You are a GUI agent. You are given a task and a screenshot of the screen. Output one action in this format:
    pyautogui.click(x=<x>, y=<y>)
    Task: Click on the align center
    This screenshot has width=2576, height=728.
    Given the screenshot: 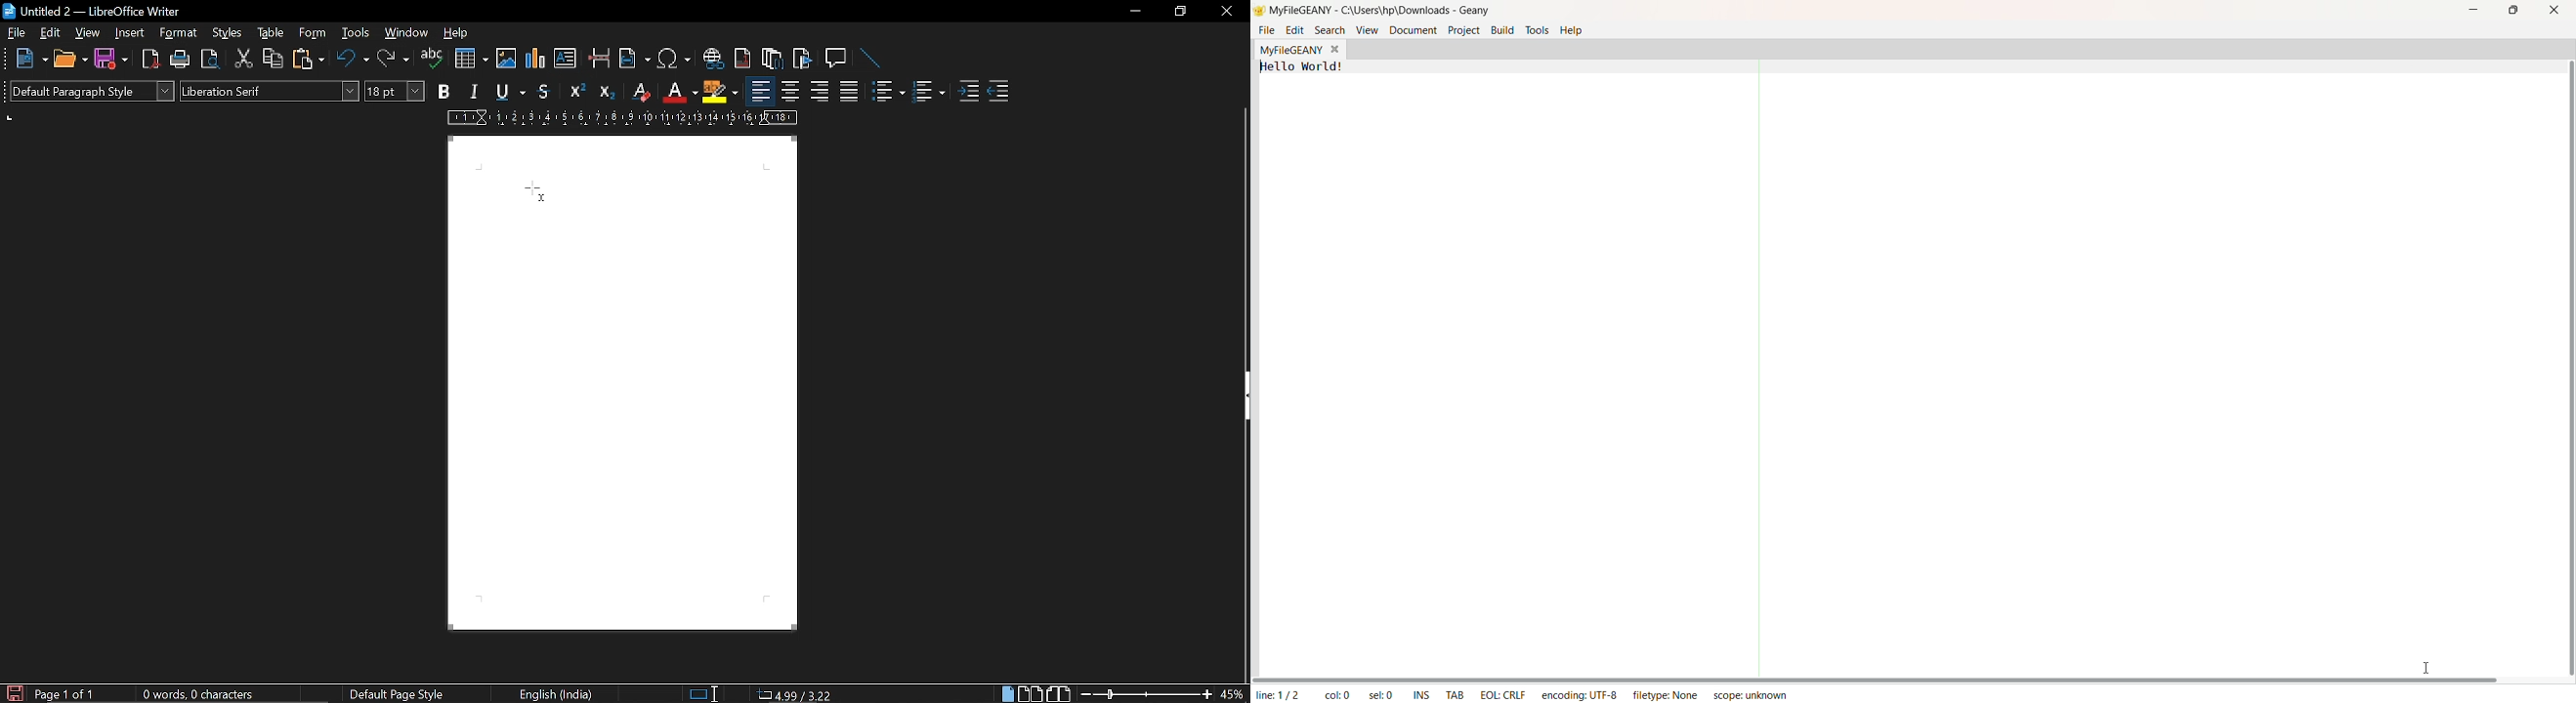 What is the action you would take?
    pyautogui.click(x=790, y=93)
    